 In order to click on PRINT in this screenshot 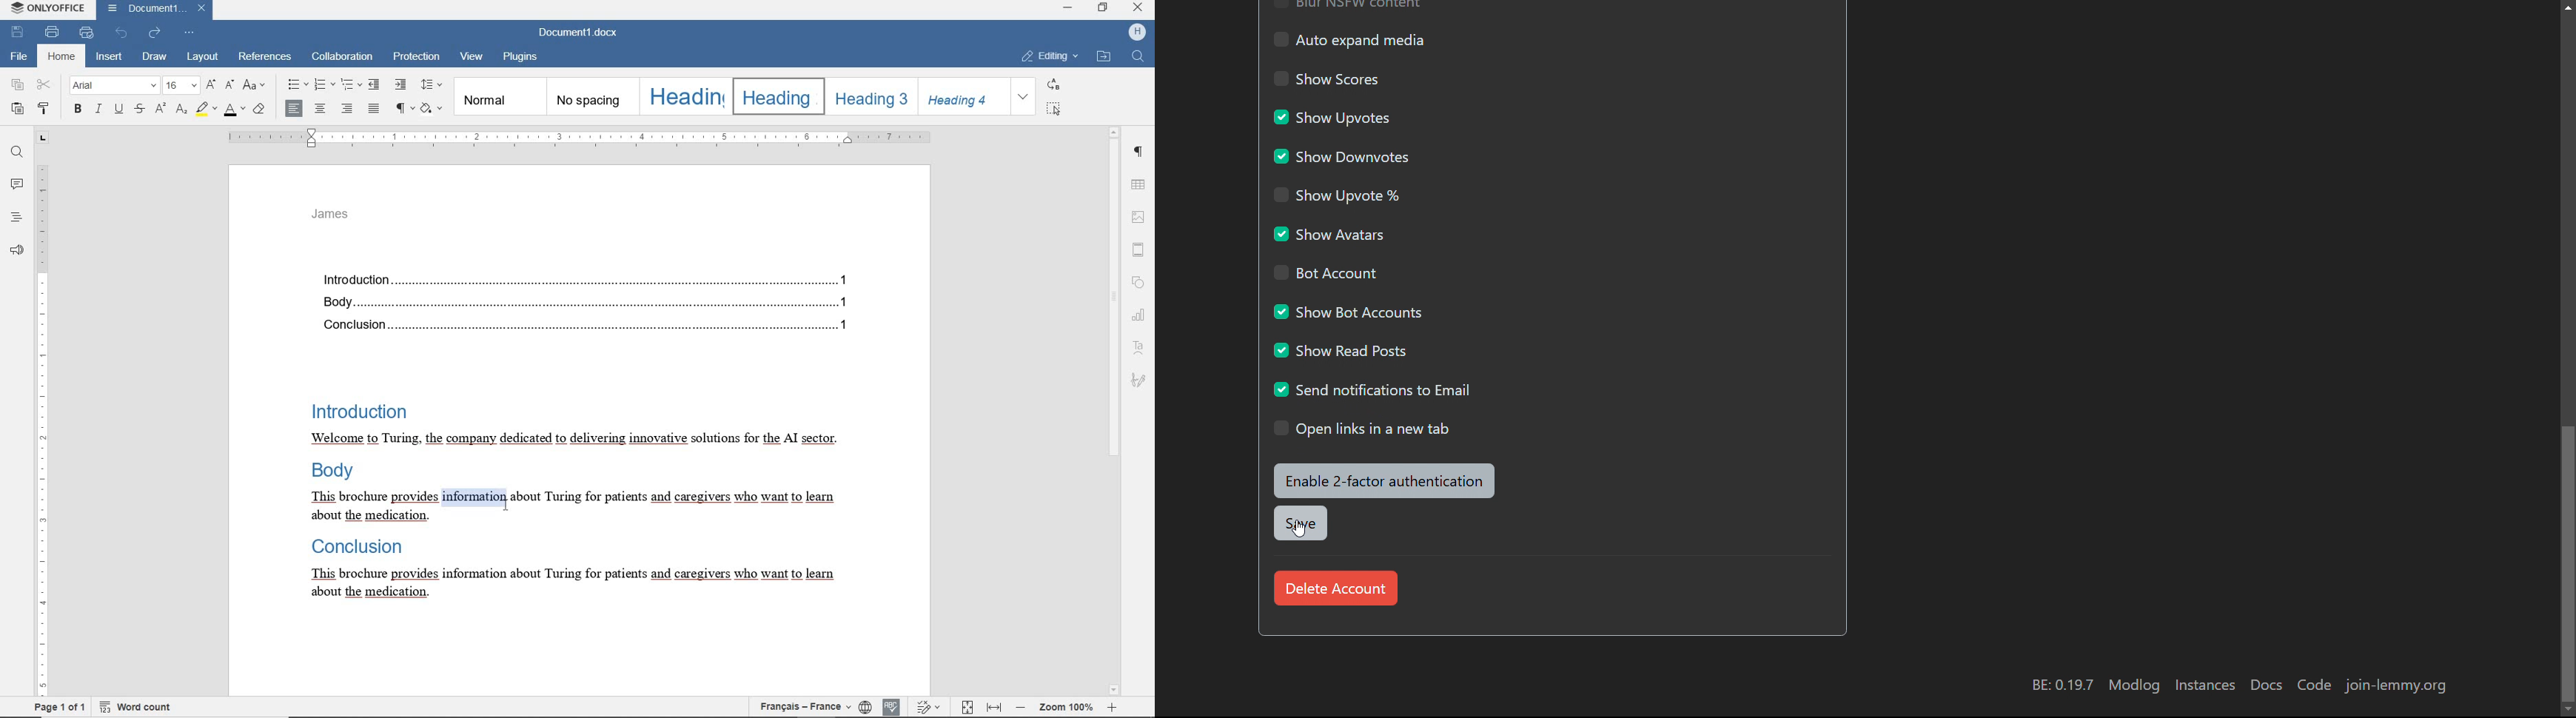, I will do `click(52, 32)`.